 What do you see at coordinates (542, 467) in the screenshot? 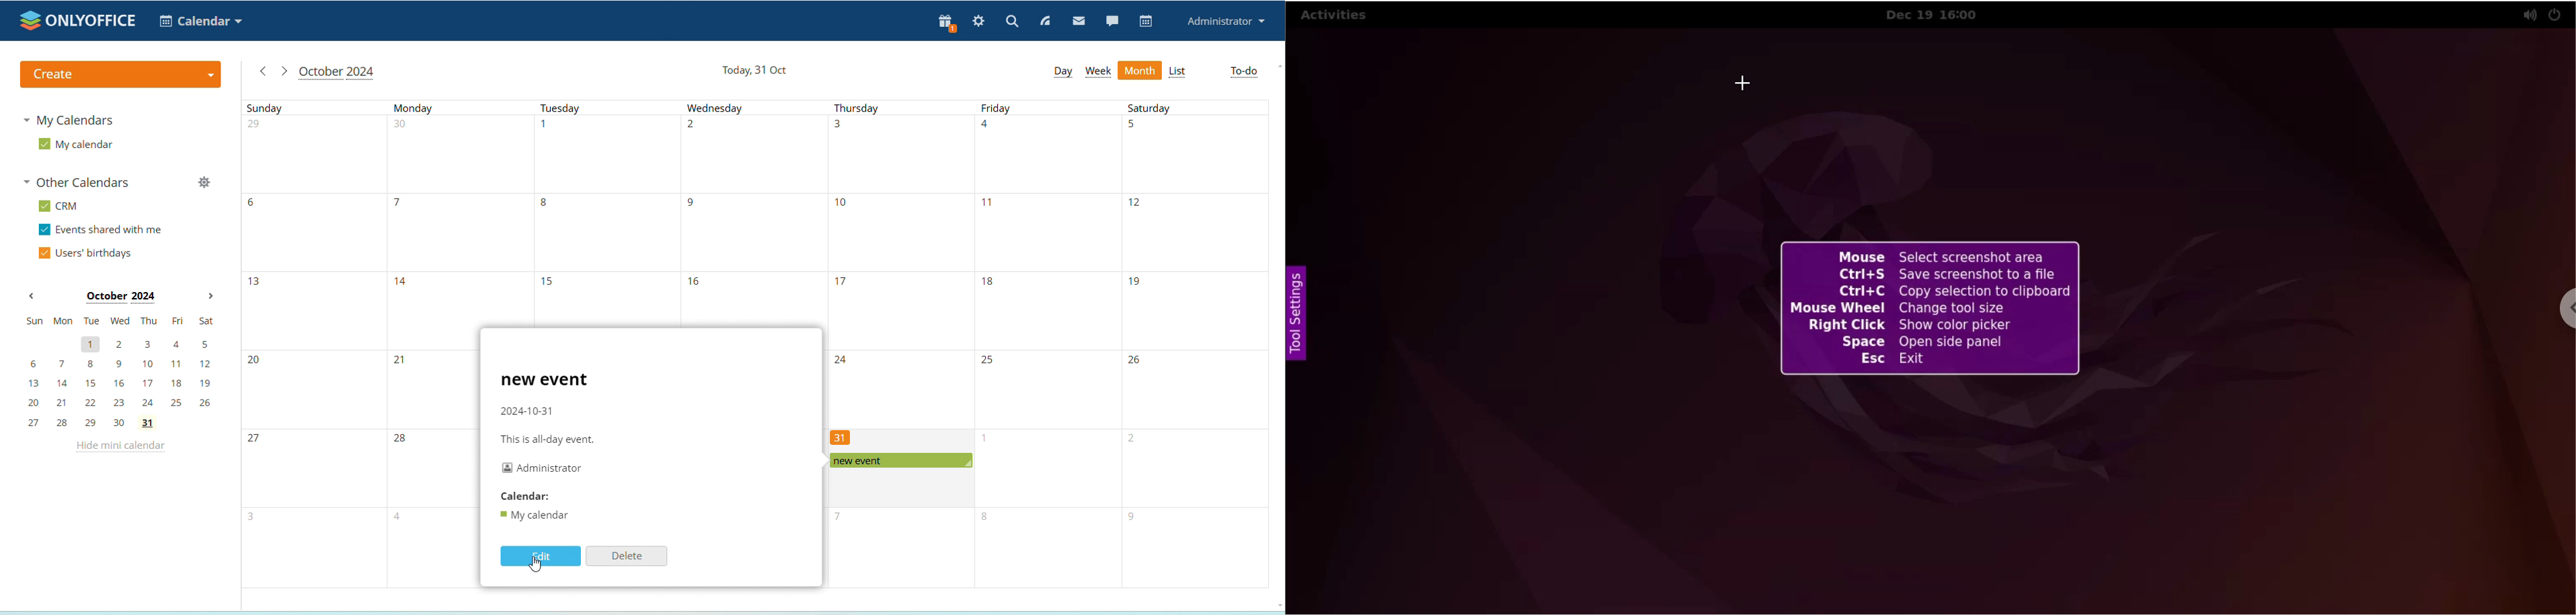
I see `host` at bounding box center [542, 467].